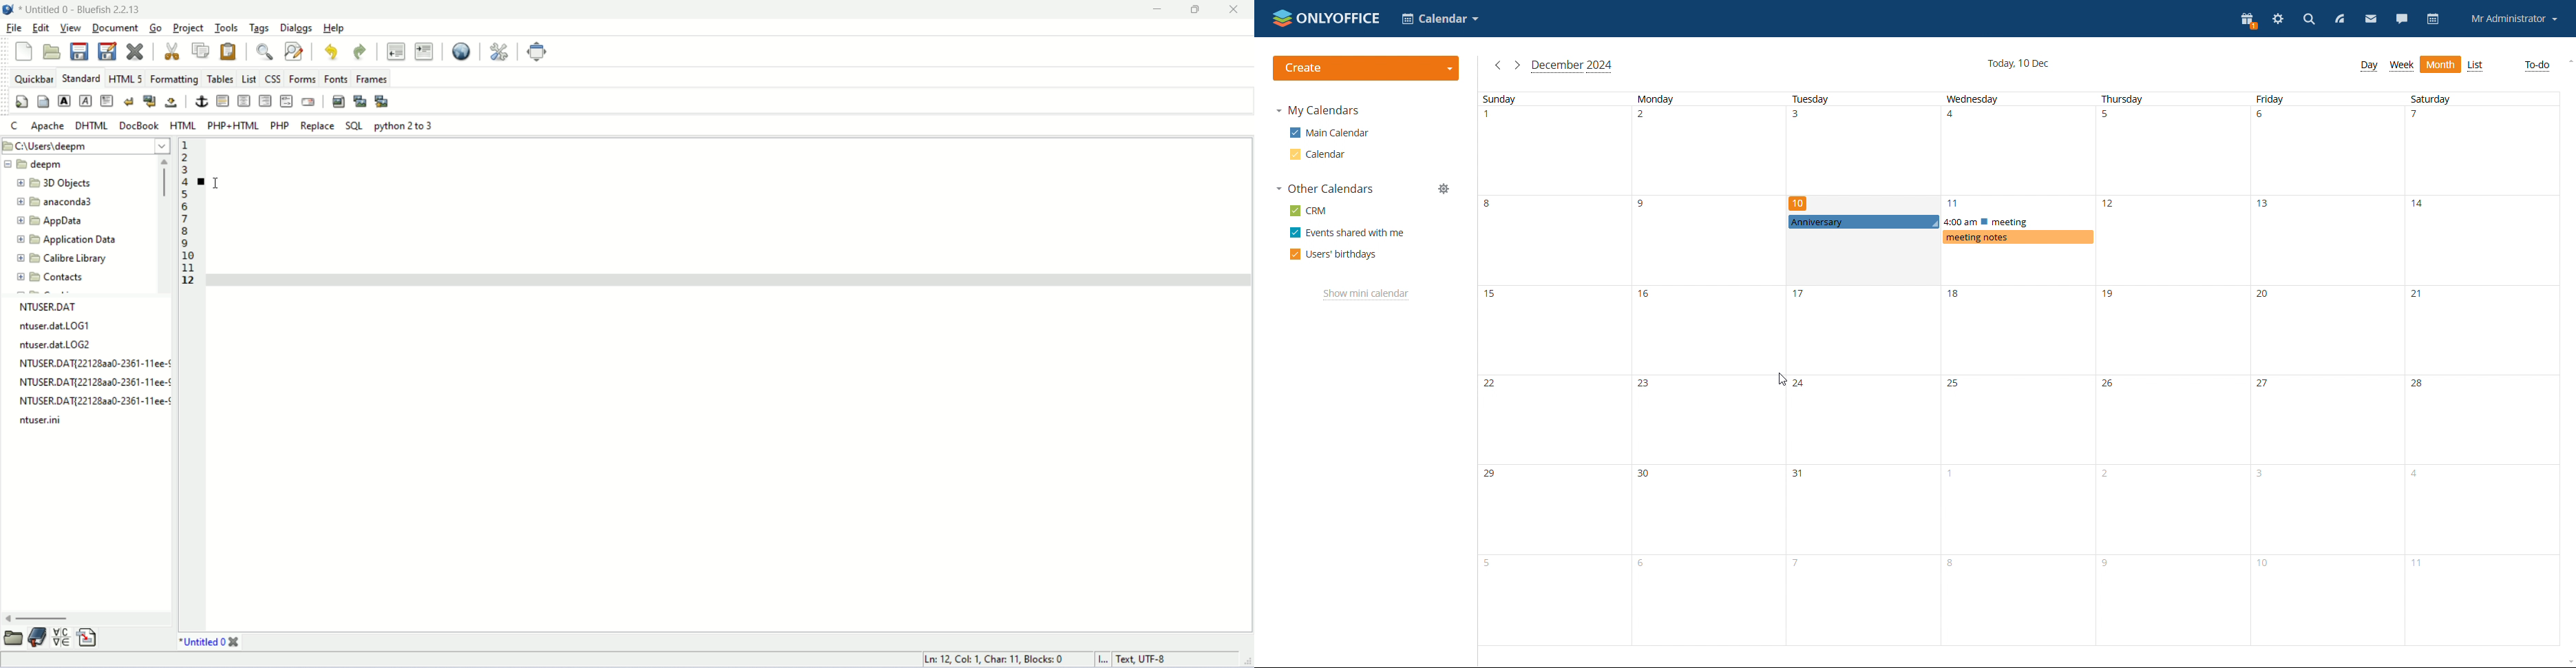 Image resolution: width=2576 pixels, height=672 pixels. I want to click on forms, so click(303, 77).